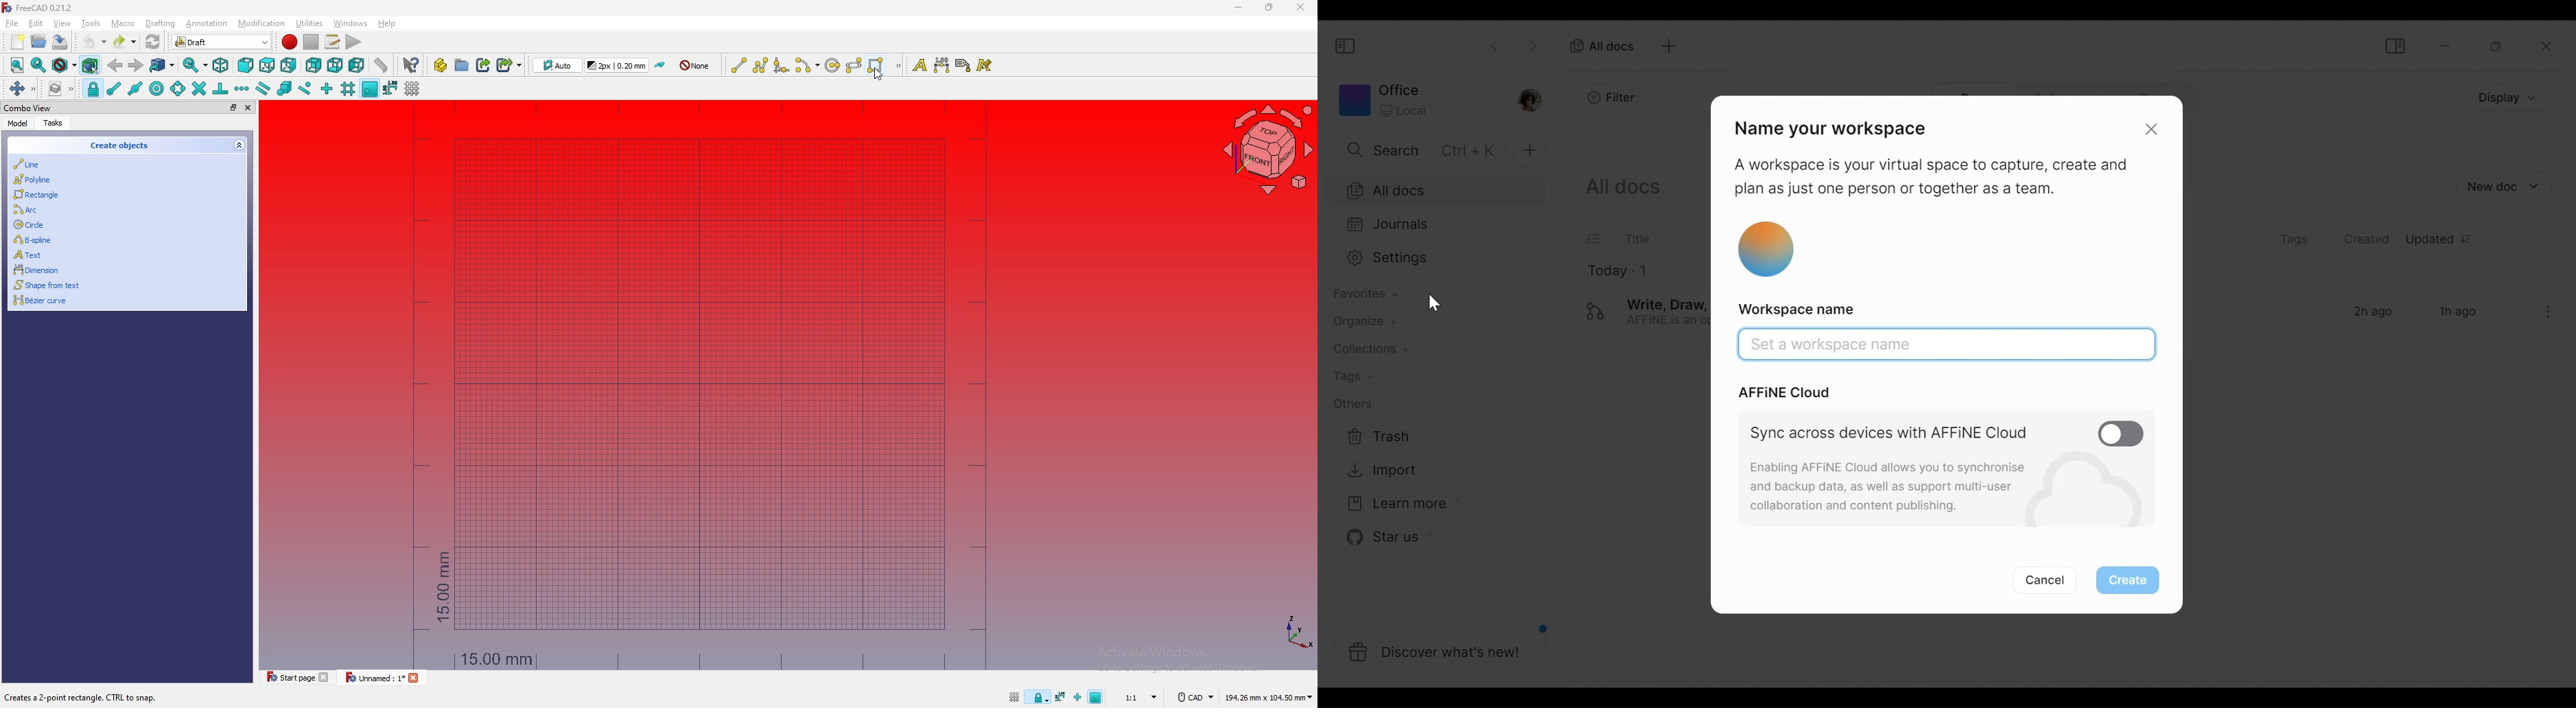  Describe the element at coordinates (263, 23) in the screenshot. I see `modification` at that location.